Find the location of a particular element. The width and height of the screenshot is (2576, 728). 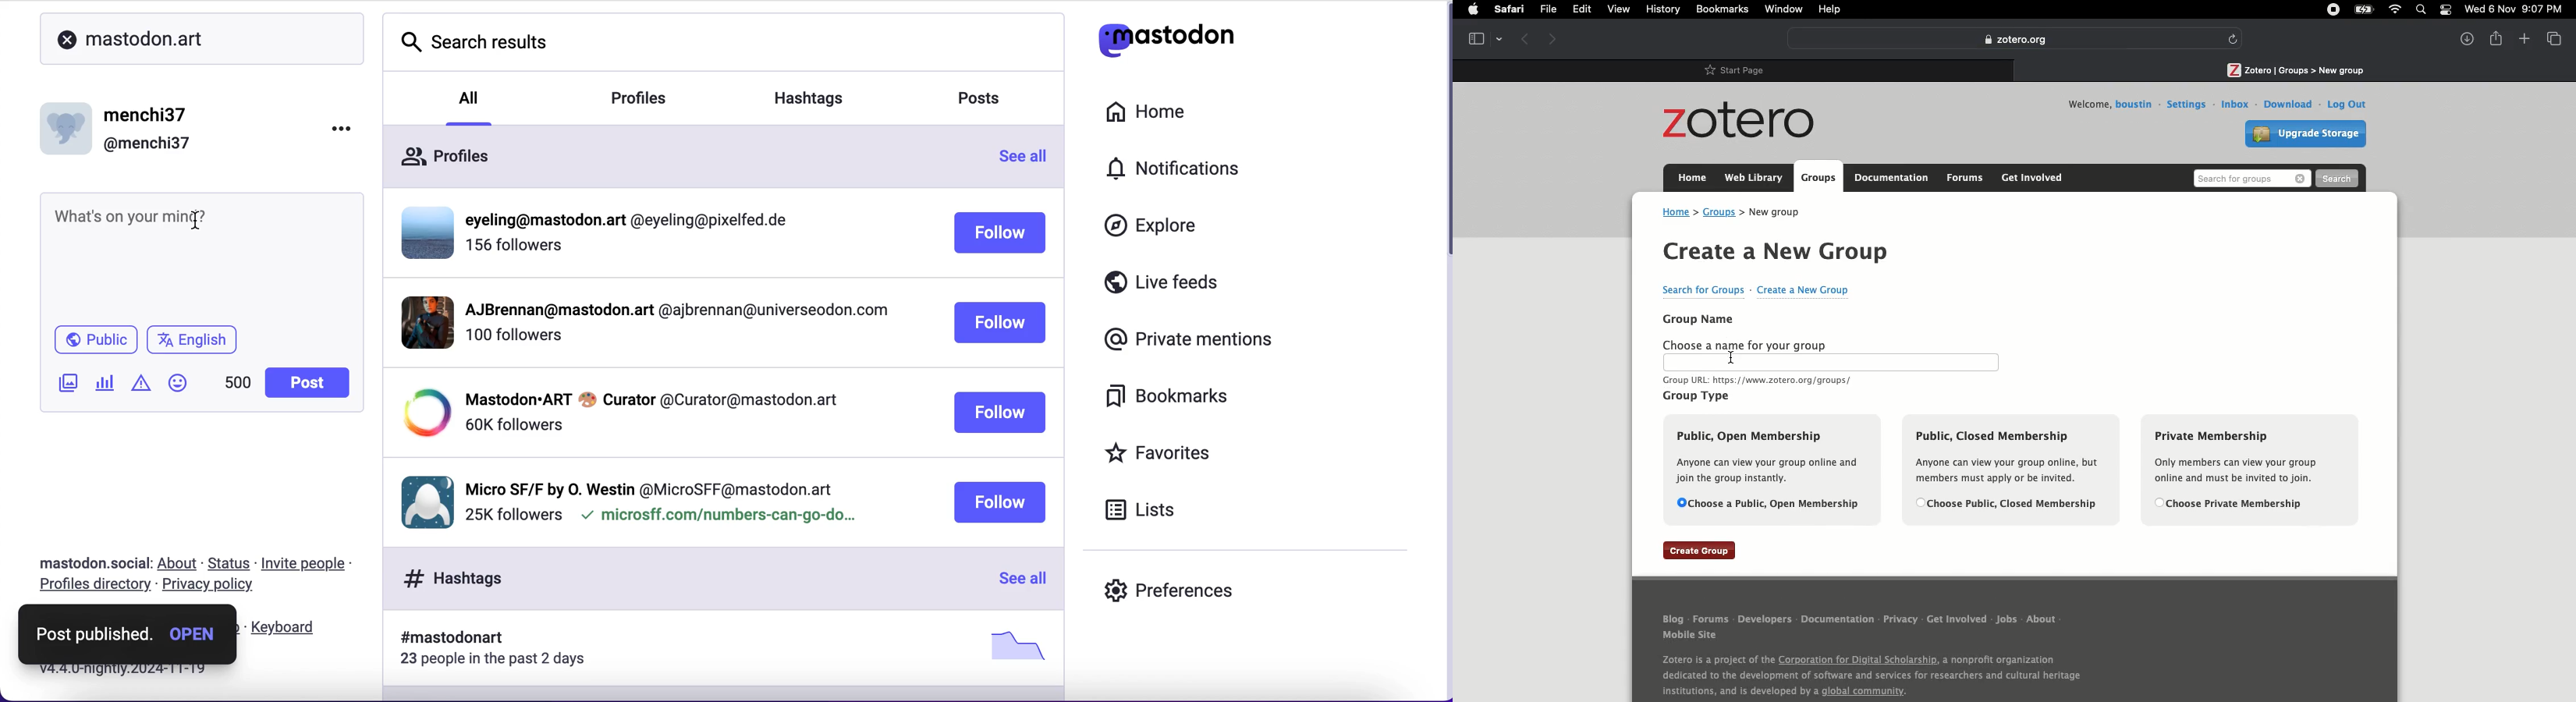

Create group is located at coordinates (1703, 550).